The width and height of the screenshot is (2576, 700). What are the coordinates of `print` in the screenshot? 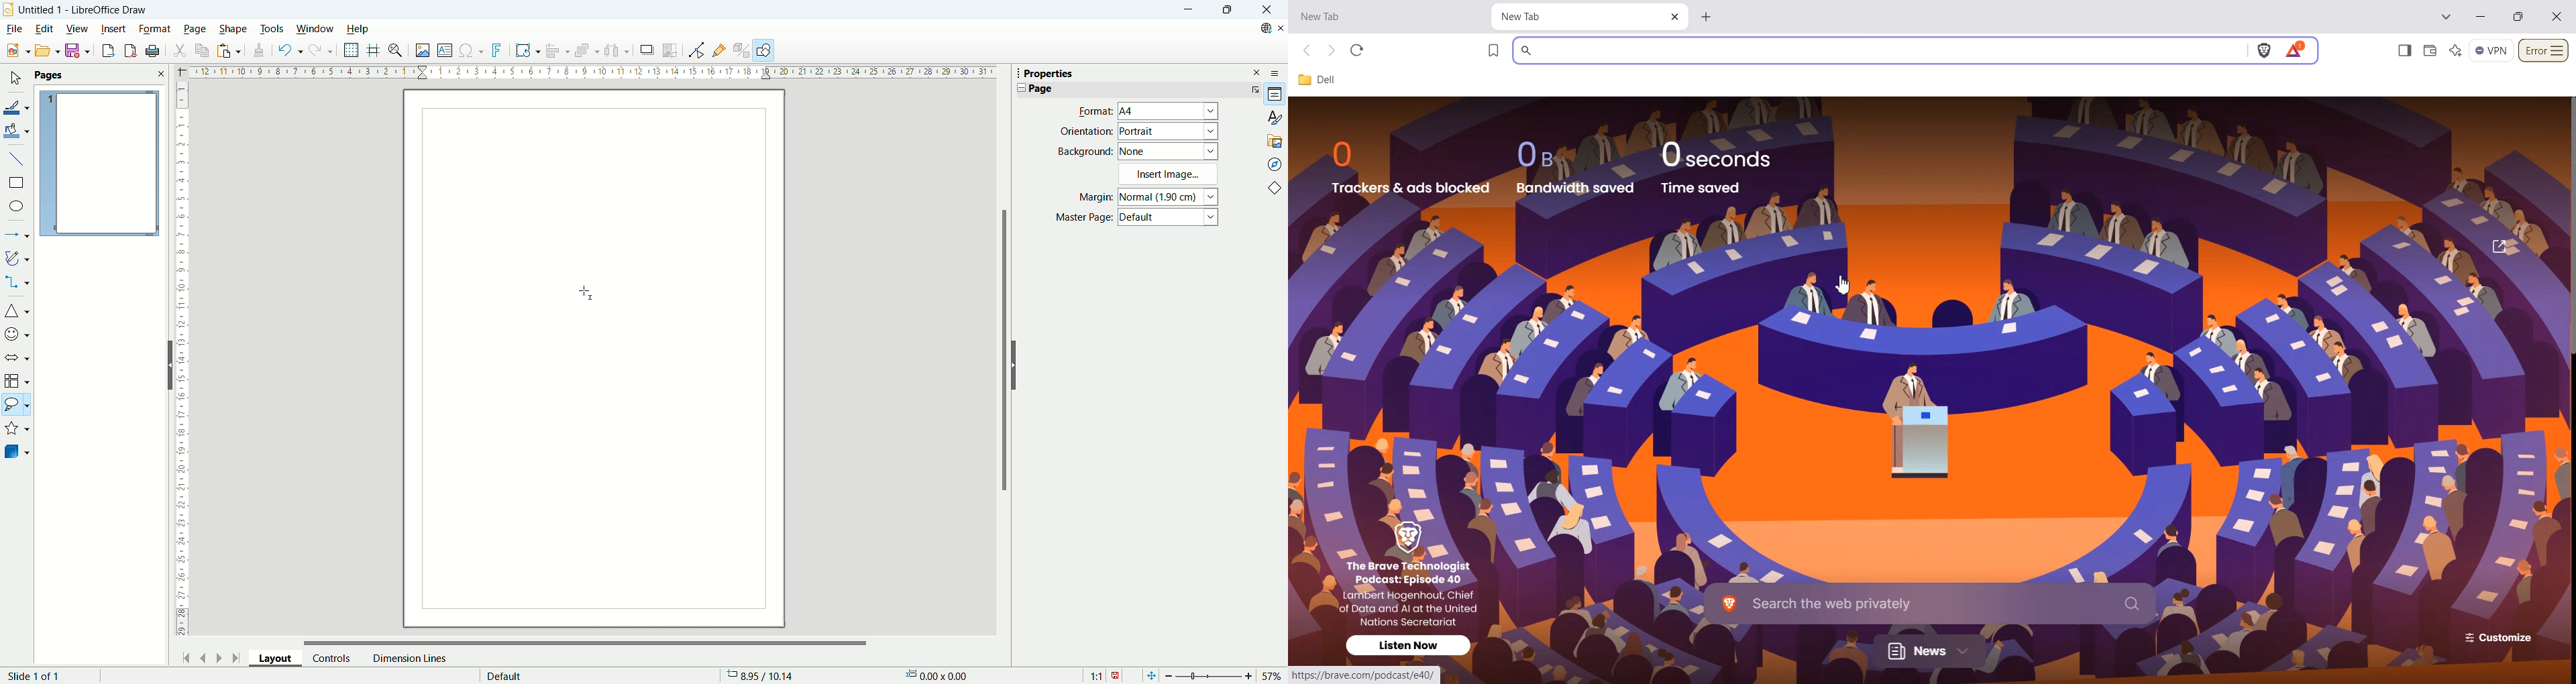 It's located at (153, 51).